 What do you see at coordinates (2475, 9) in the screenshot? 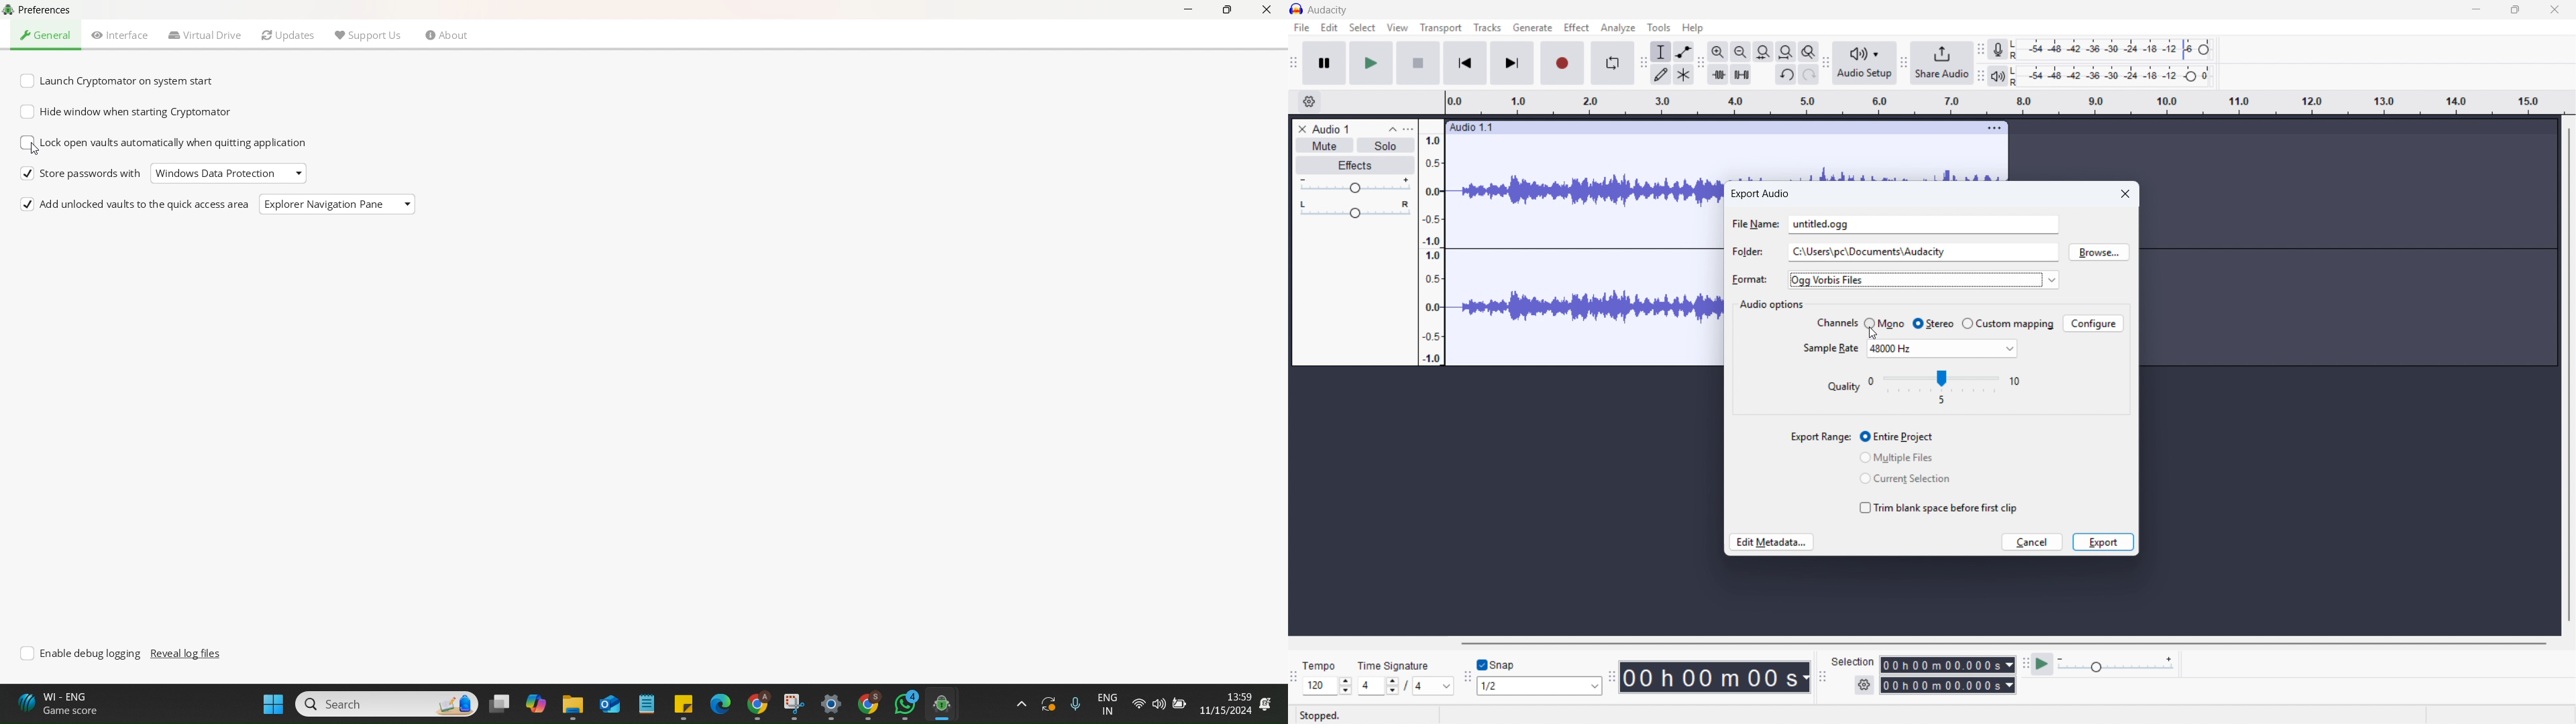
I see `minimise ` at bounding box center [2475, 9].